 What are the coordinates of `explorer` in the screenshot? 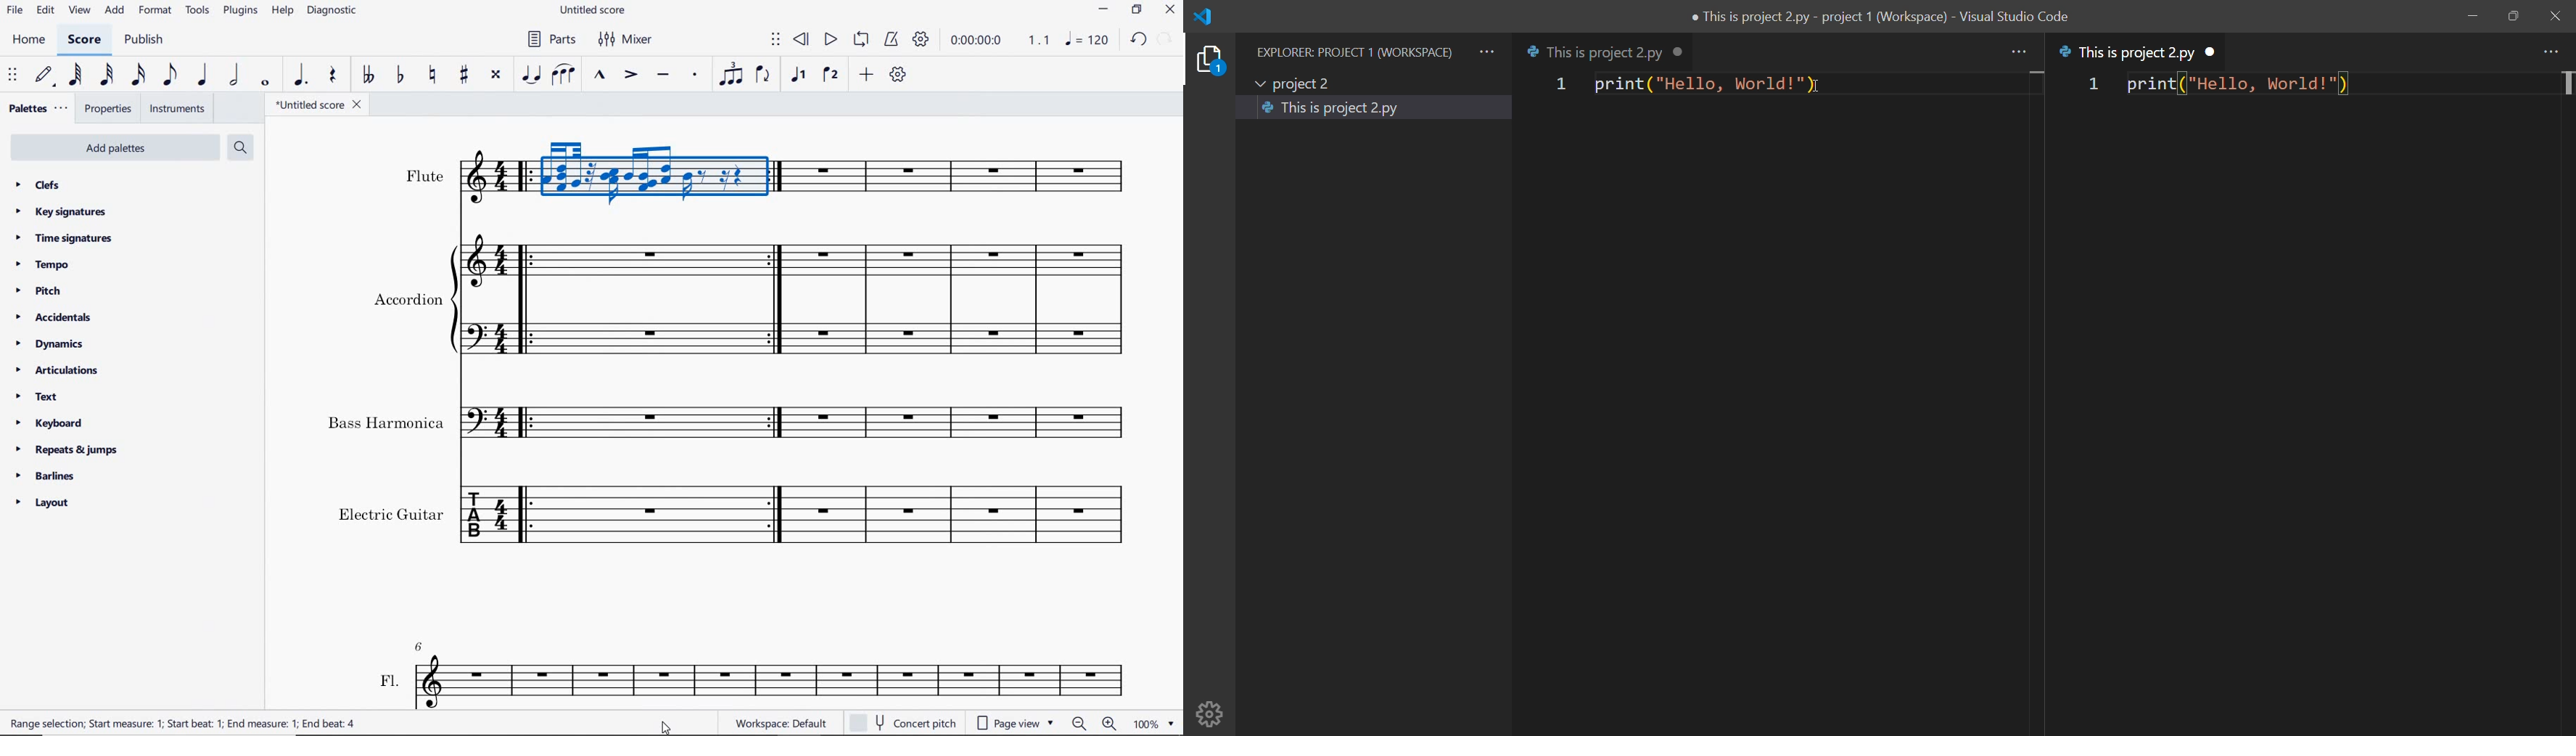 It's located at (1208, 63).